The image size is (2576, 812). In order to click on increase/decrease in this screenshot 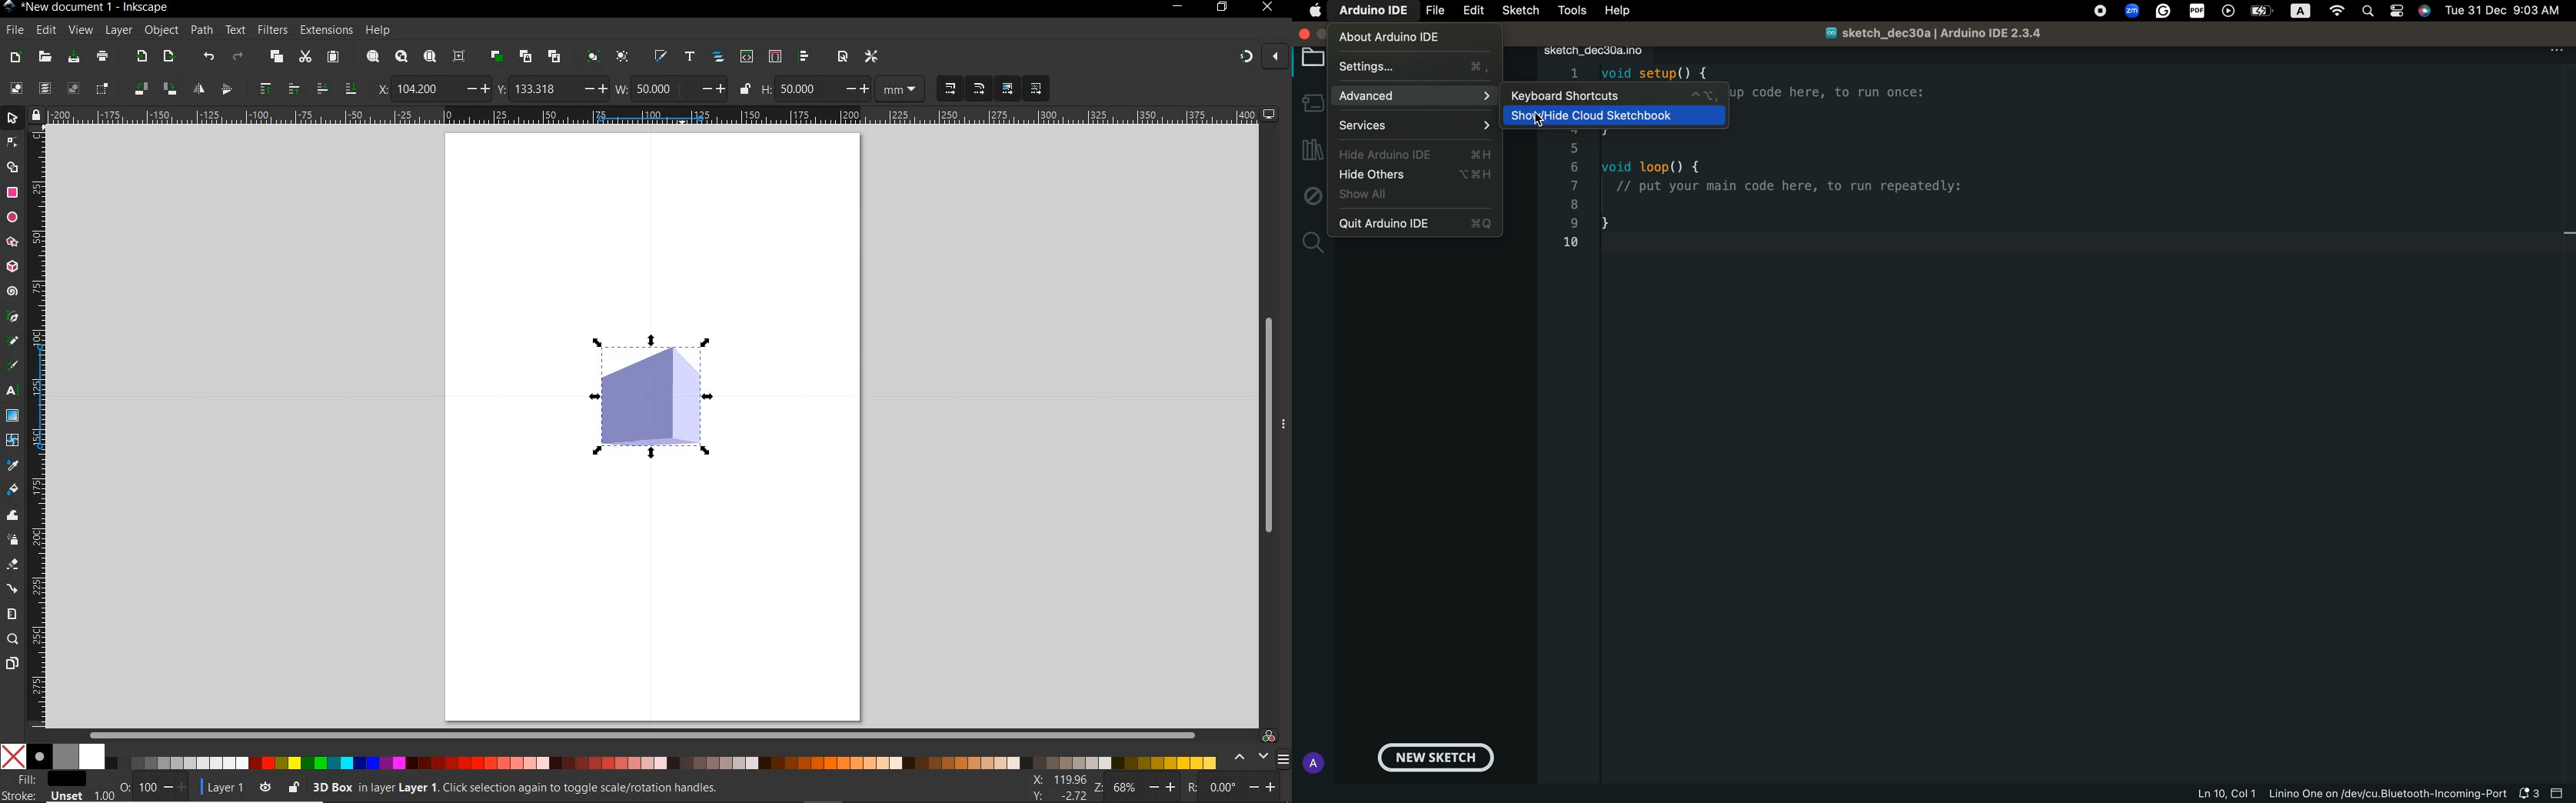, I will do `click(1263, 788)`.